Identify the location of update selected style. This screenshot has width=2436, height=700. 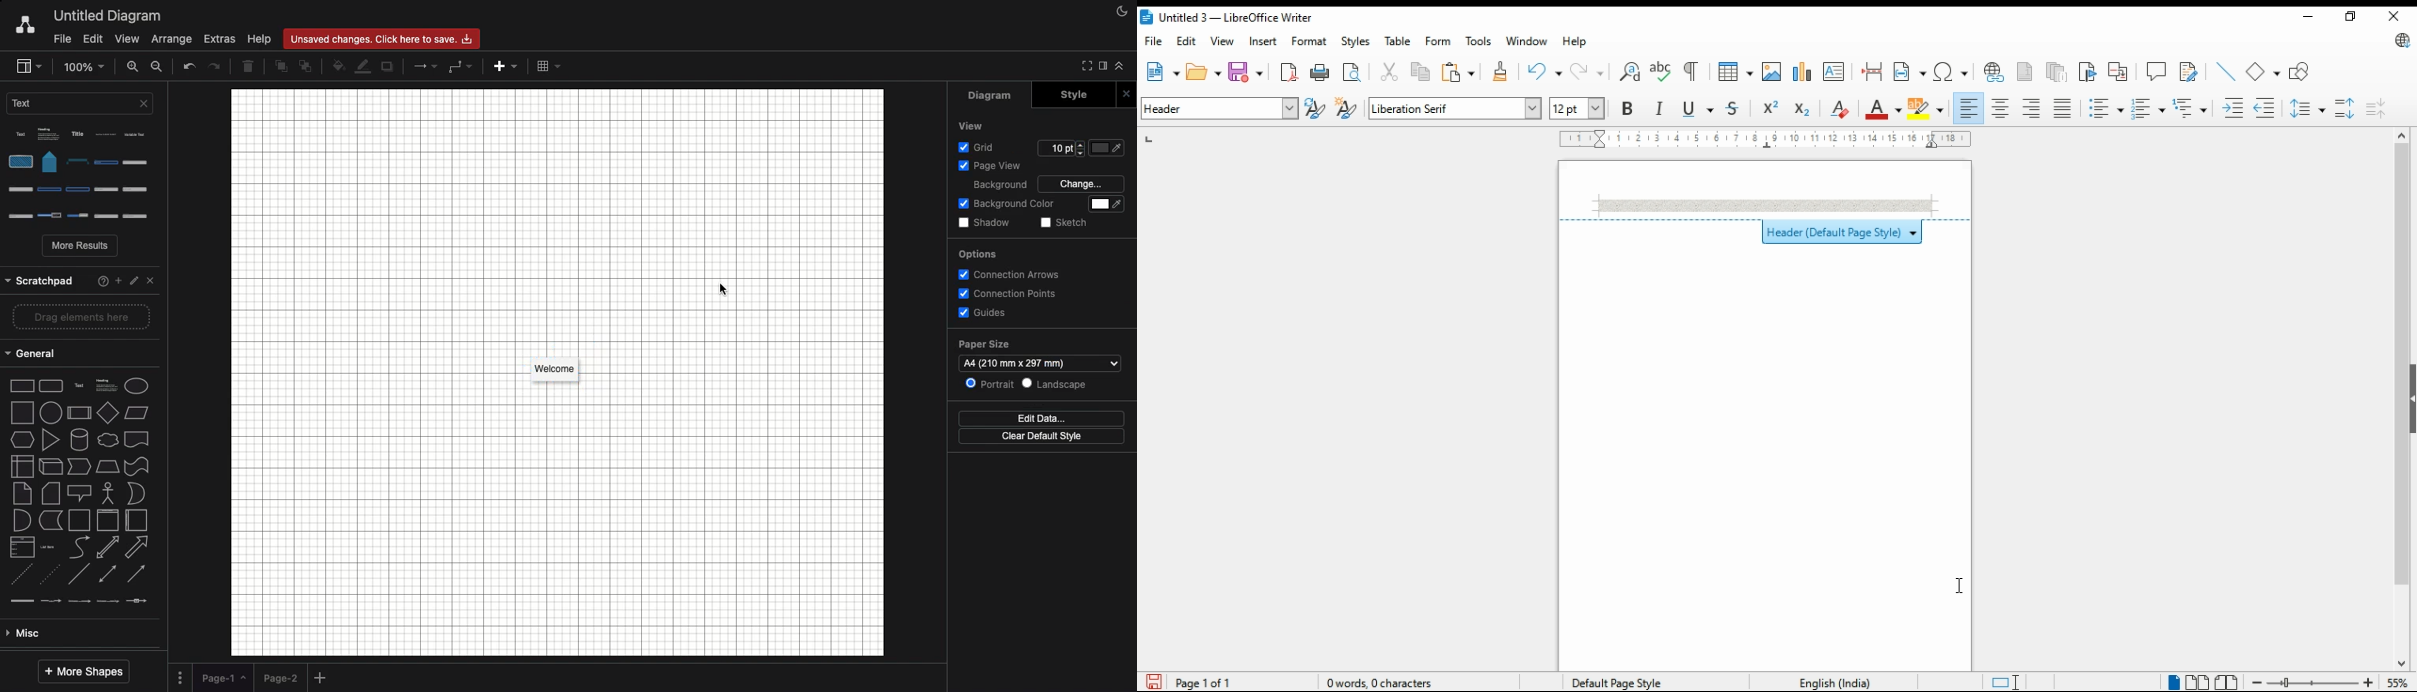
(1316, 108).